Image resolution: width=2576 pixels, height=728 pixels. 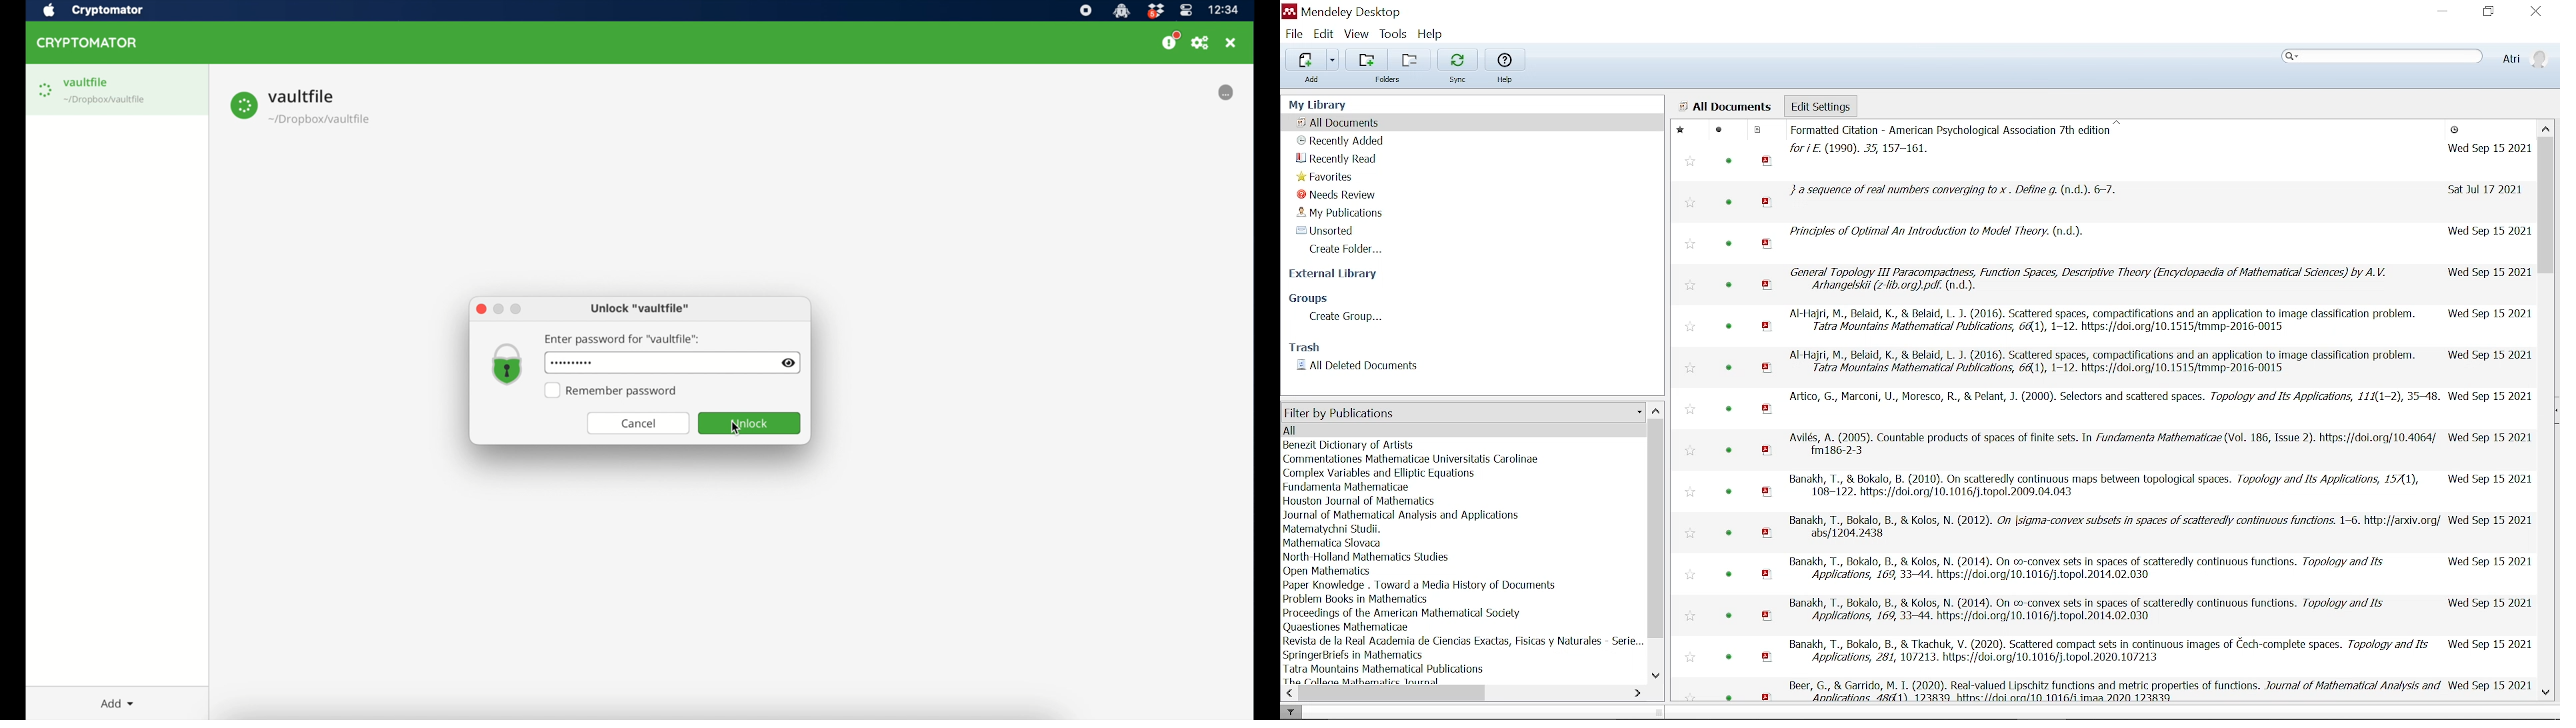 I want to click on author, so click(x=1379, y=474).